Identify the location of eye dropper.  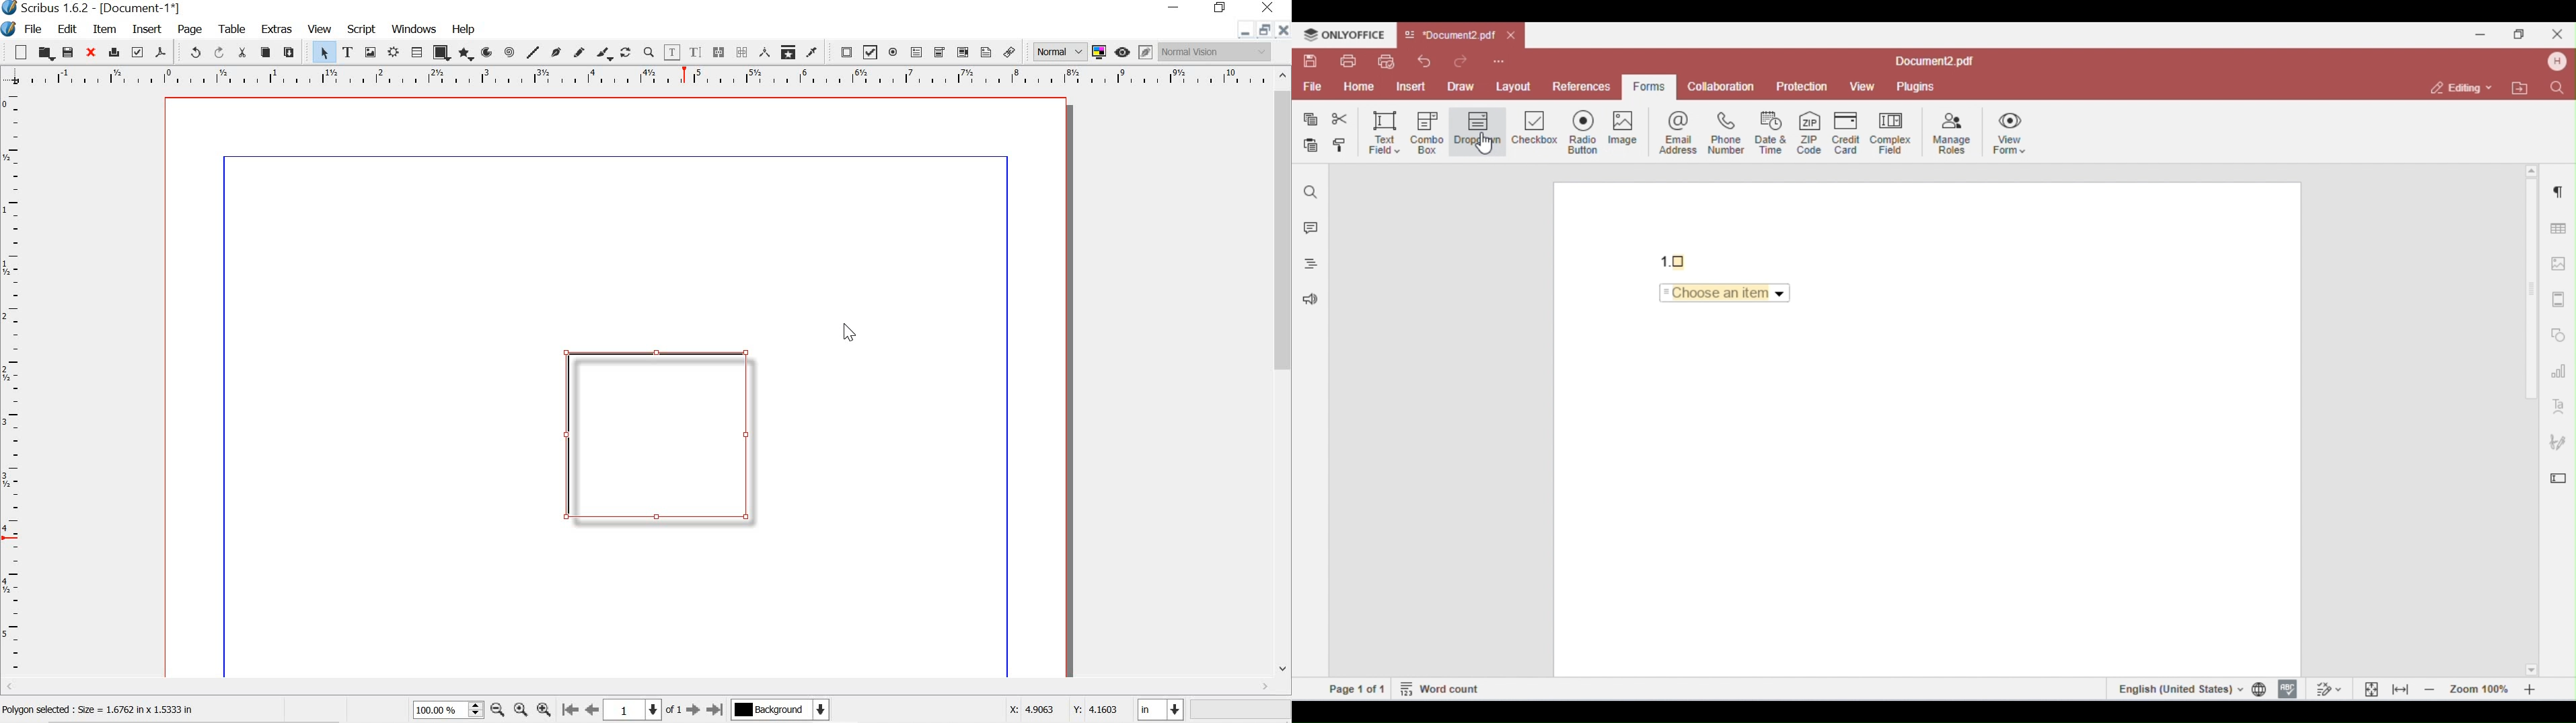
(811, 53).